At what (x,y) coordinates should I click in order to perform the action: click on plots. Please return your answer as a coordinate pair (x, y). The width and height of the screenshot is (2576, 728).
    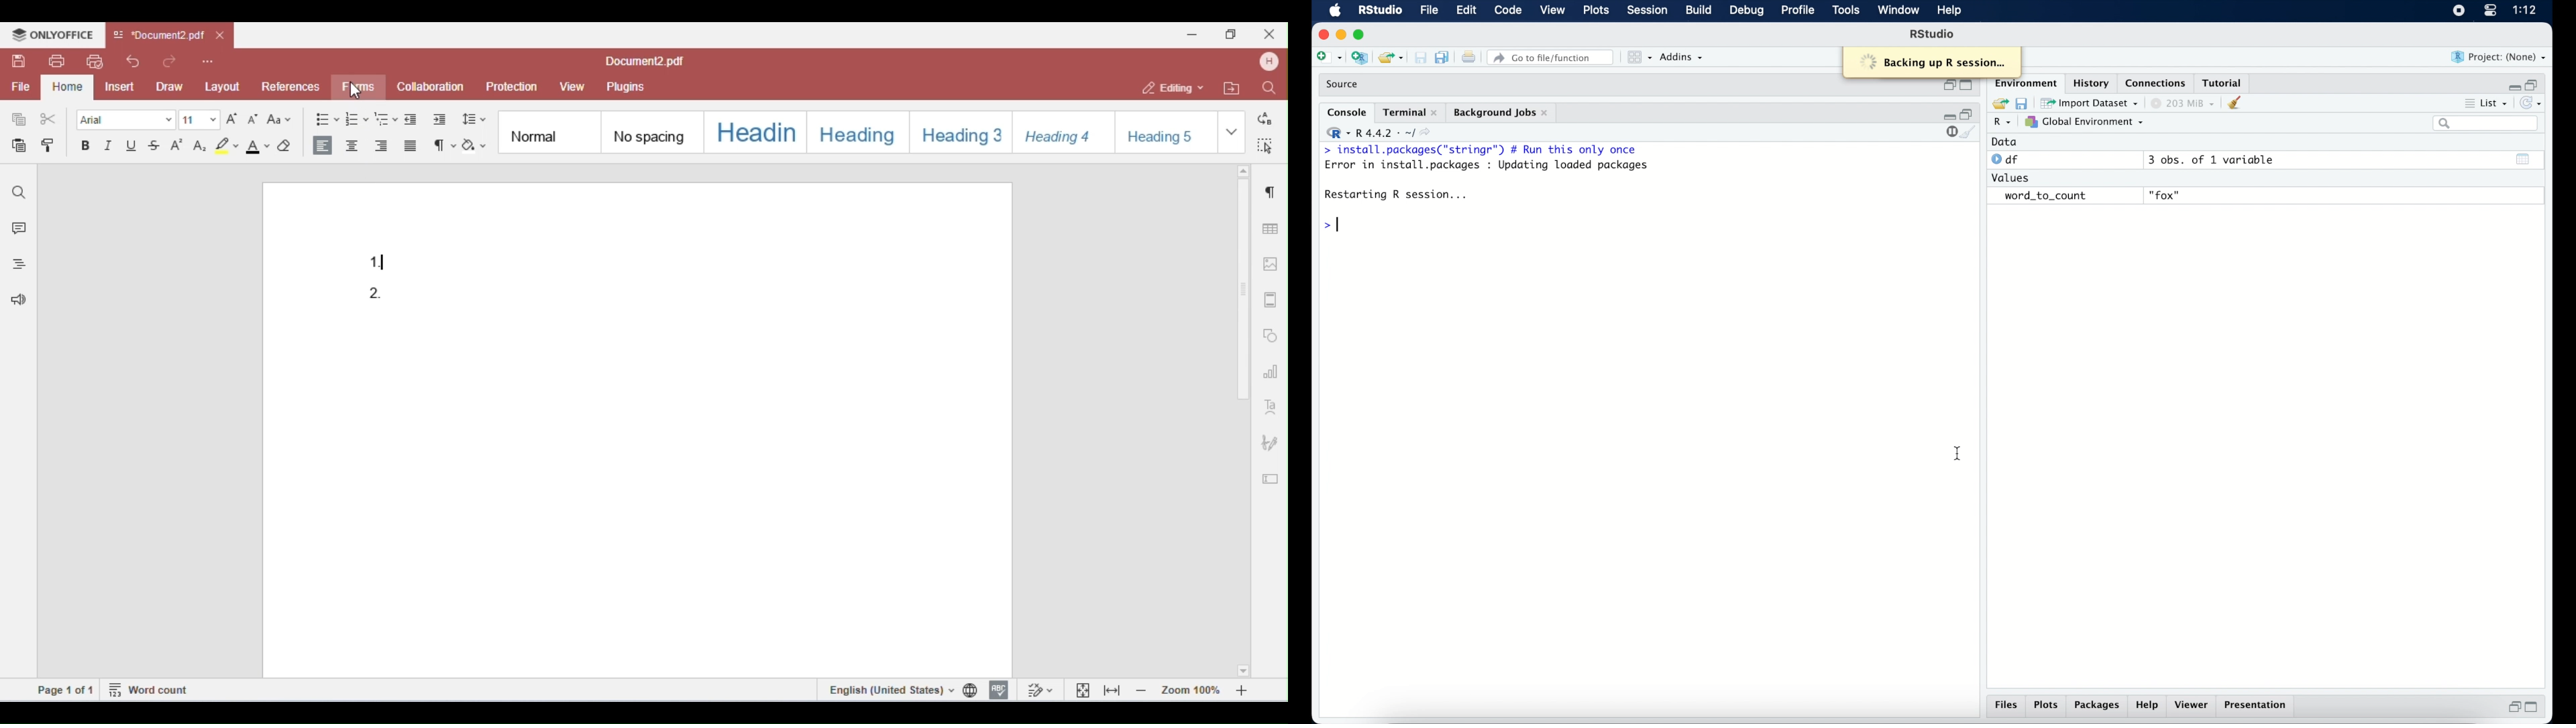
    Looking at the image, I should click on (1597, 11).